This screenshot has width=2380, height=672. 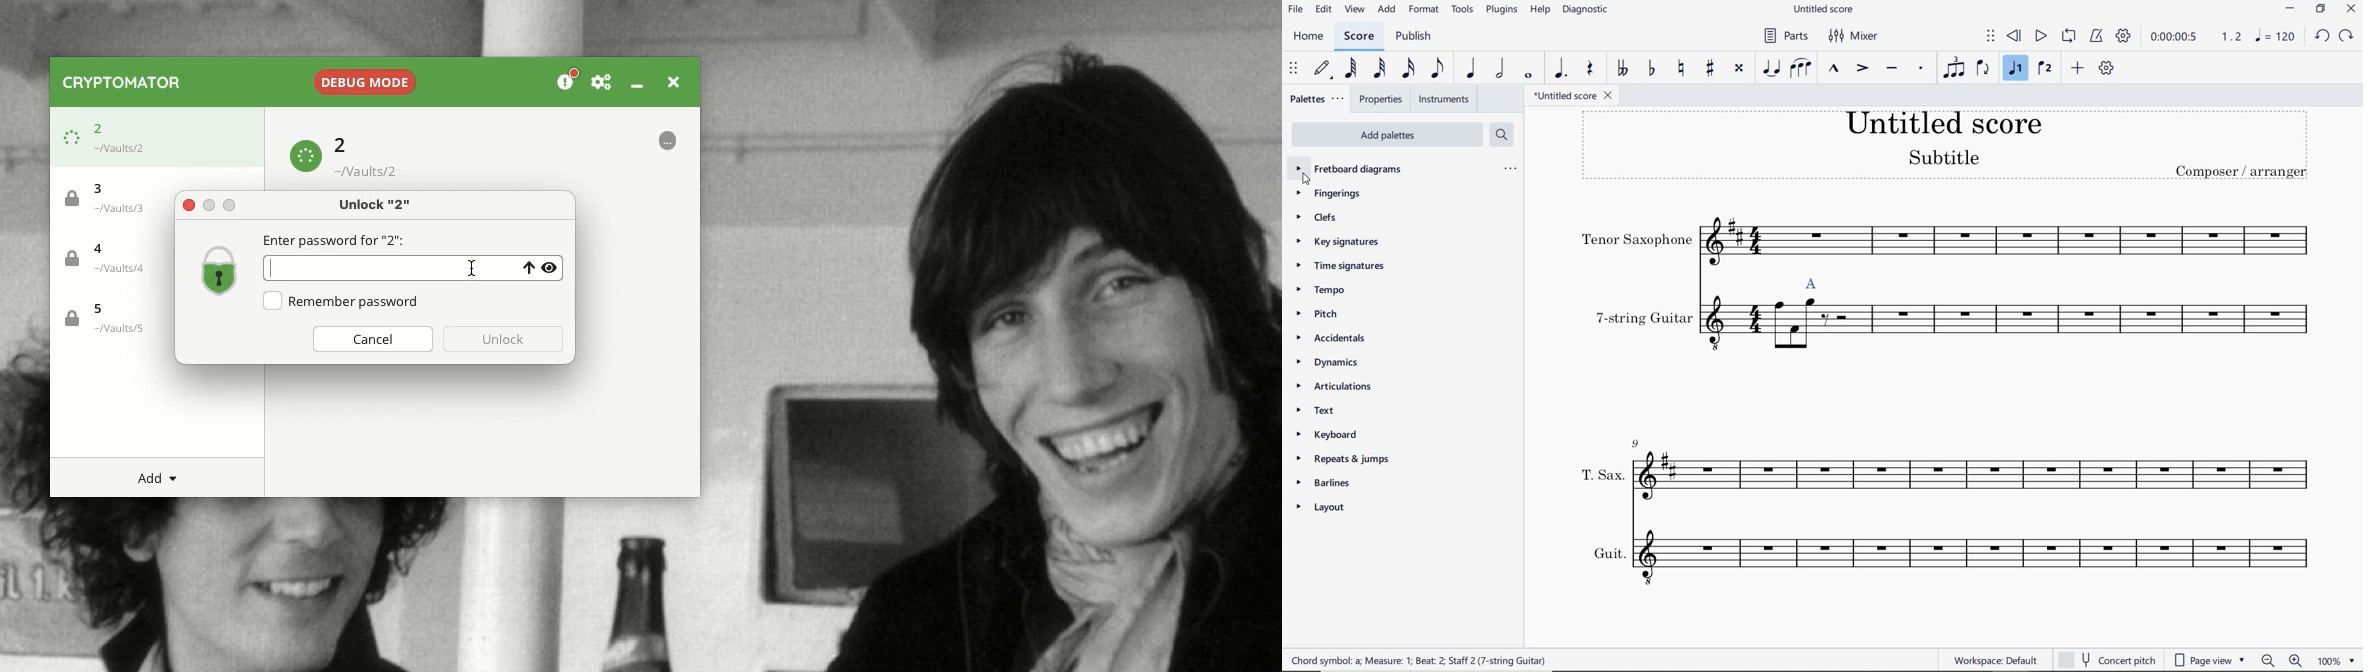 I want to click on DIAGNOSTIC, so click(x=1587, y=12).